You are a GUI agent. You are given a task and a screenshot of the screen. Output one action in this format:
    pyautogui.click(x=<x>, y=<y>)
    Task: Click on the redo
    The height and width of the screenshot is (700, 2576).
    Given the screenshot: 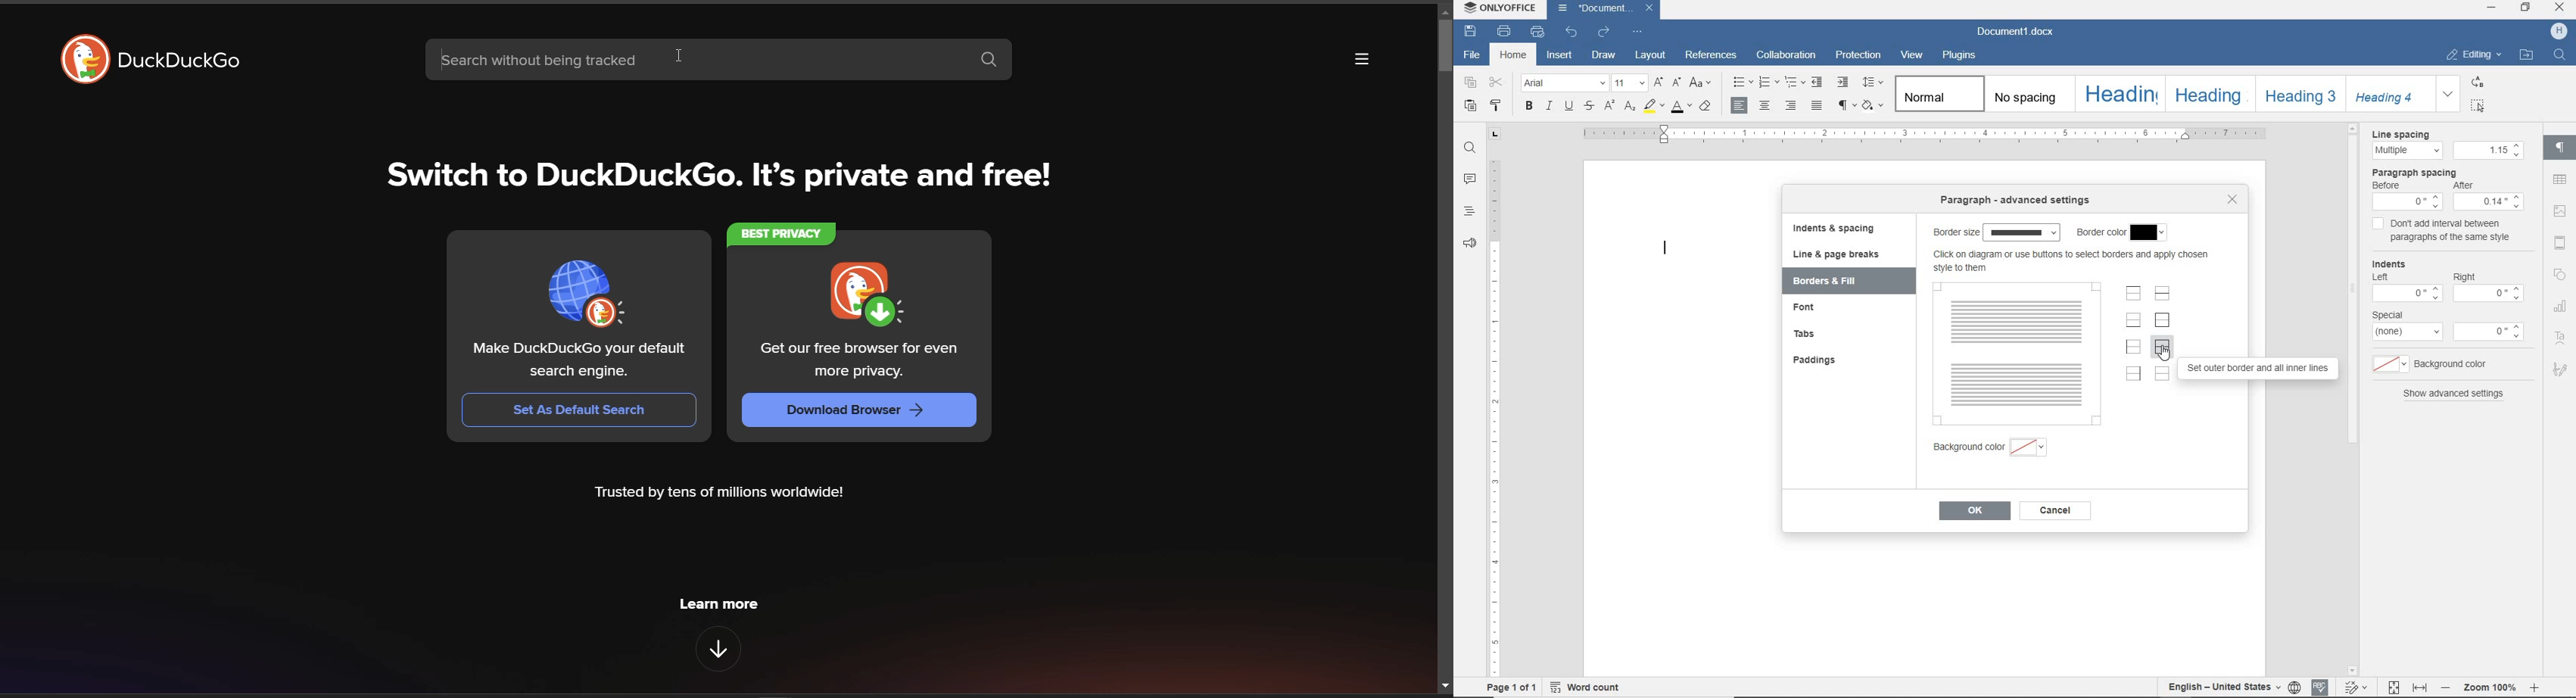 What is the action you would take?
    pyautogui.click(x=1604, y=32)
    